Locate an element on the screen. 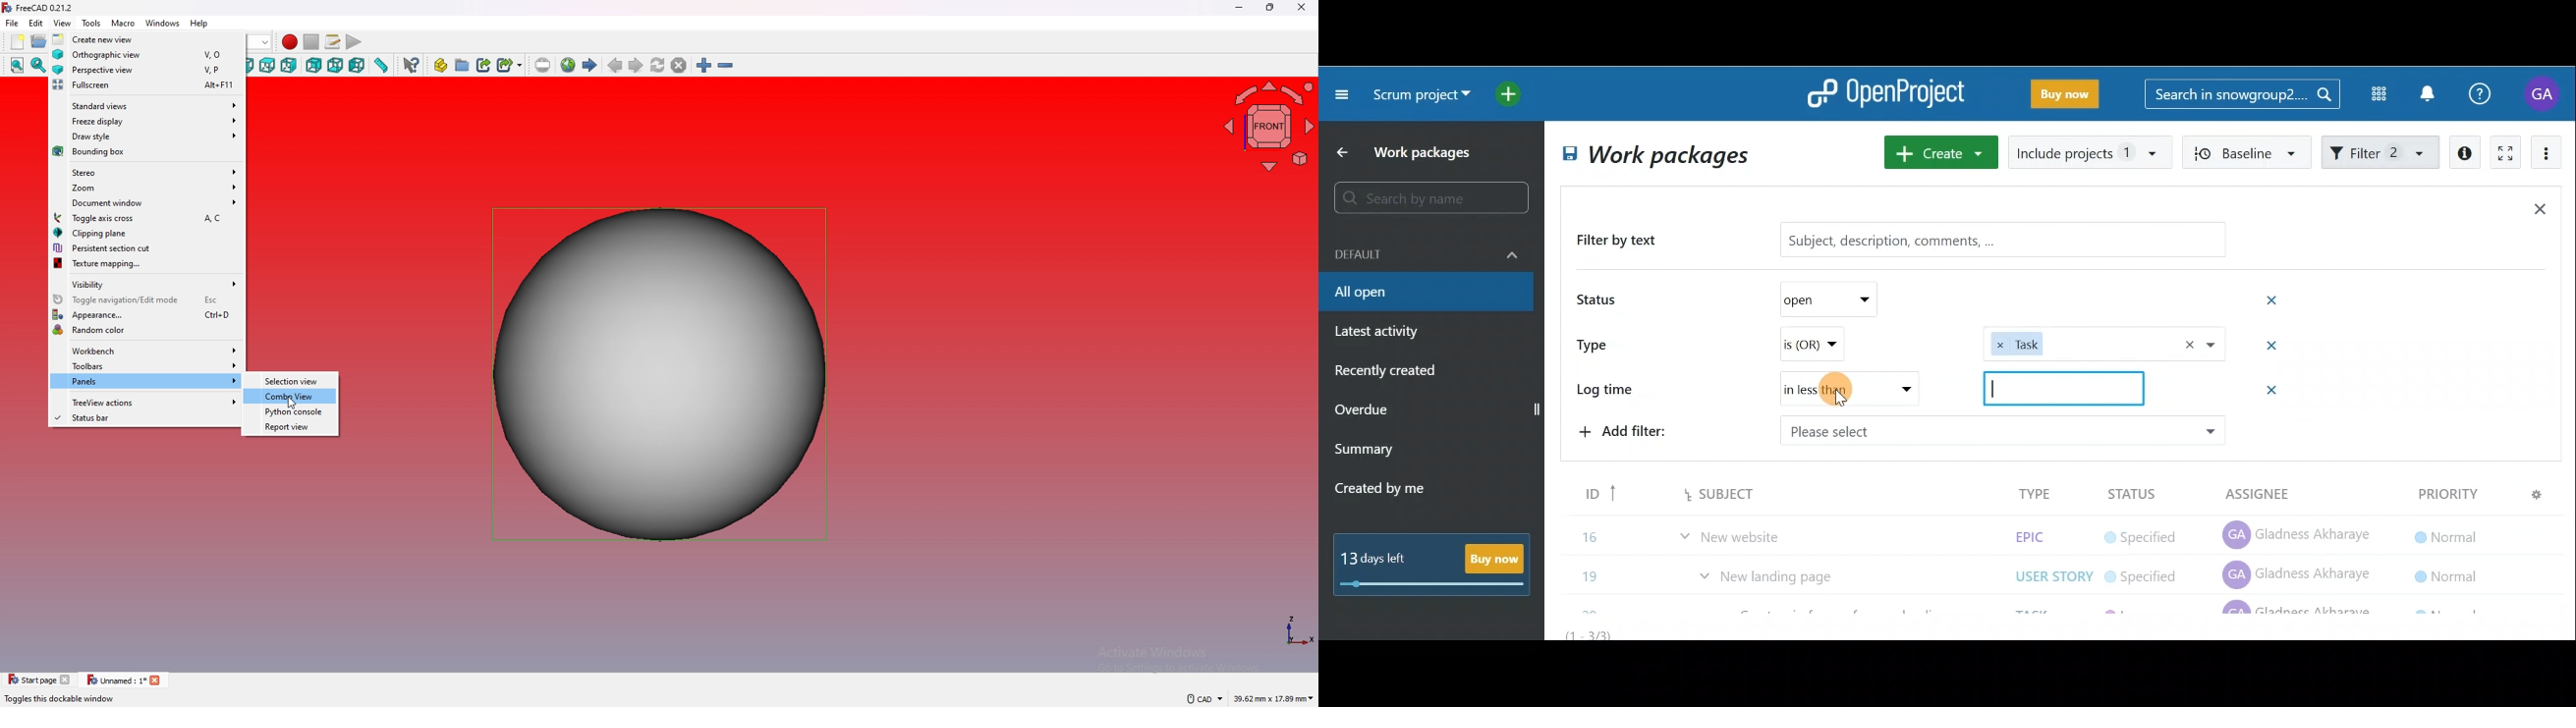 This screenshot has width=2576, height=728. edit is located at coordinates (37, 23).